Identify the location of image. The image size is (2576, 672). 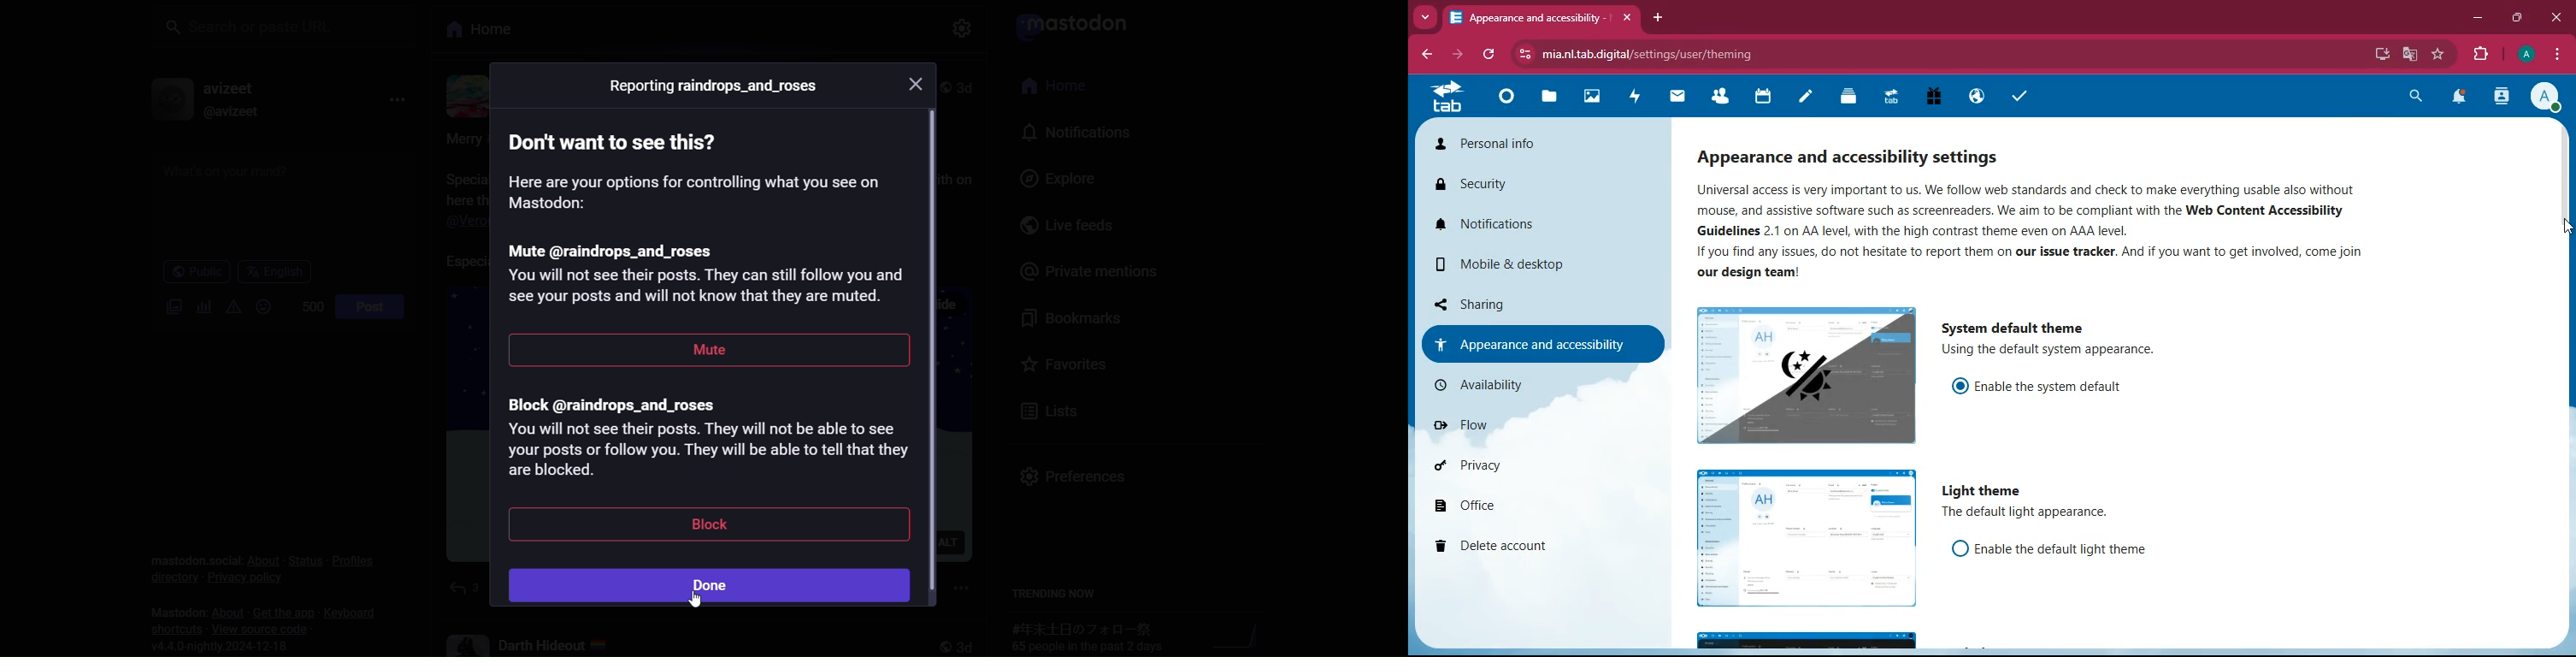
(1802, 540).